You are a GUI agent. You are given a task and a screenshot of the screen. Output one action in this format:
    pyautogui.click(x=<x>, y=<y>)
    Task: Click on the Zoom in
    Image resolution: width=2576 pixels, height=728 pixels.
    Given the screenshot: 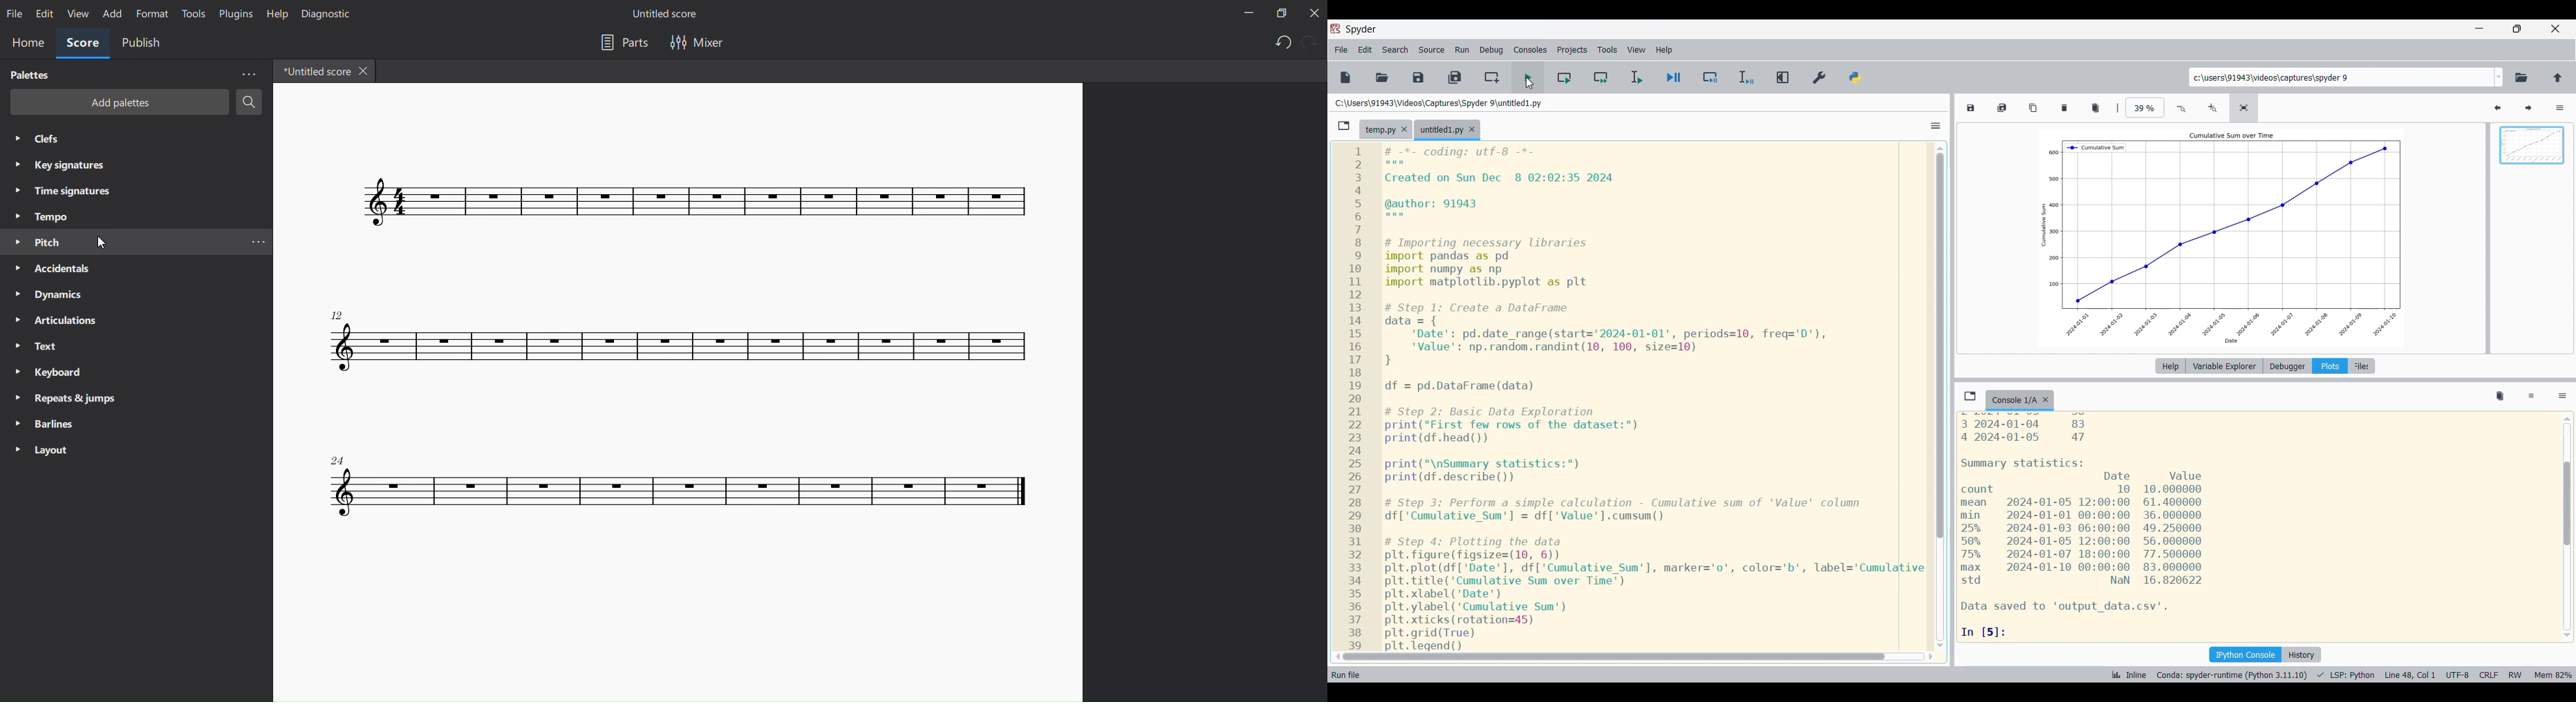 What is the action you would take?
    pyautogui.click(x=2213, y=108)
    